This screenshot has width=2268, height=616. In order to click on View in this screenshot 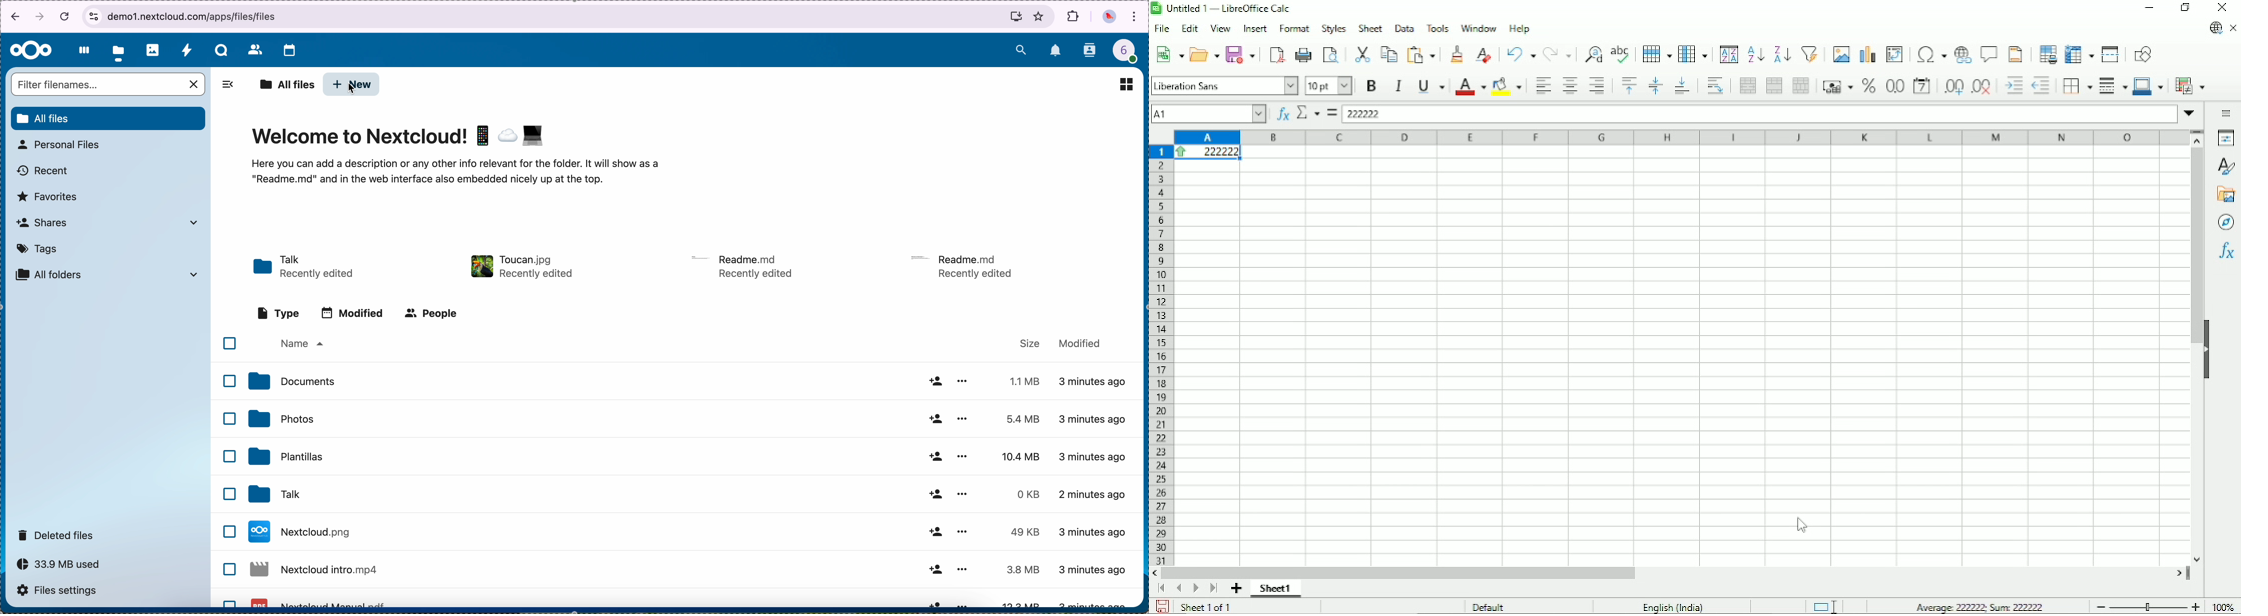, I will do `click(1220, 28)`.